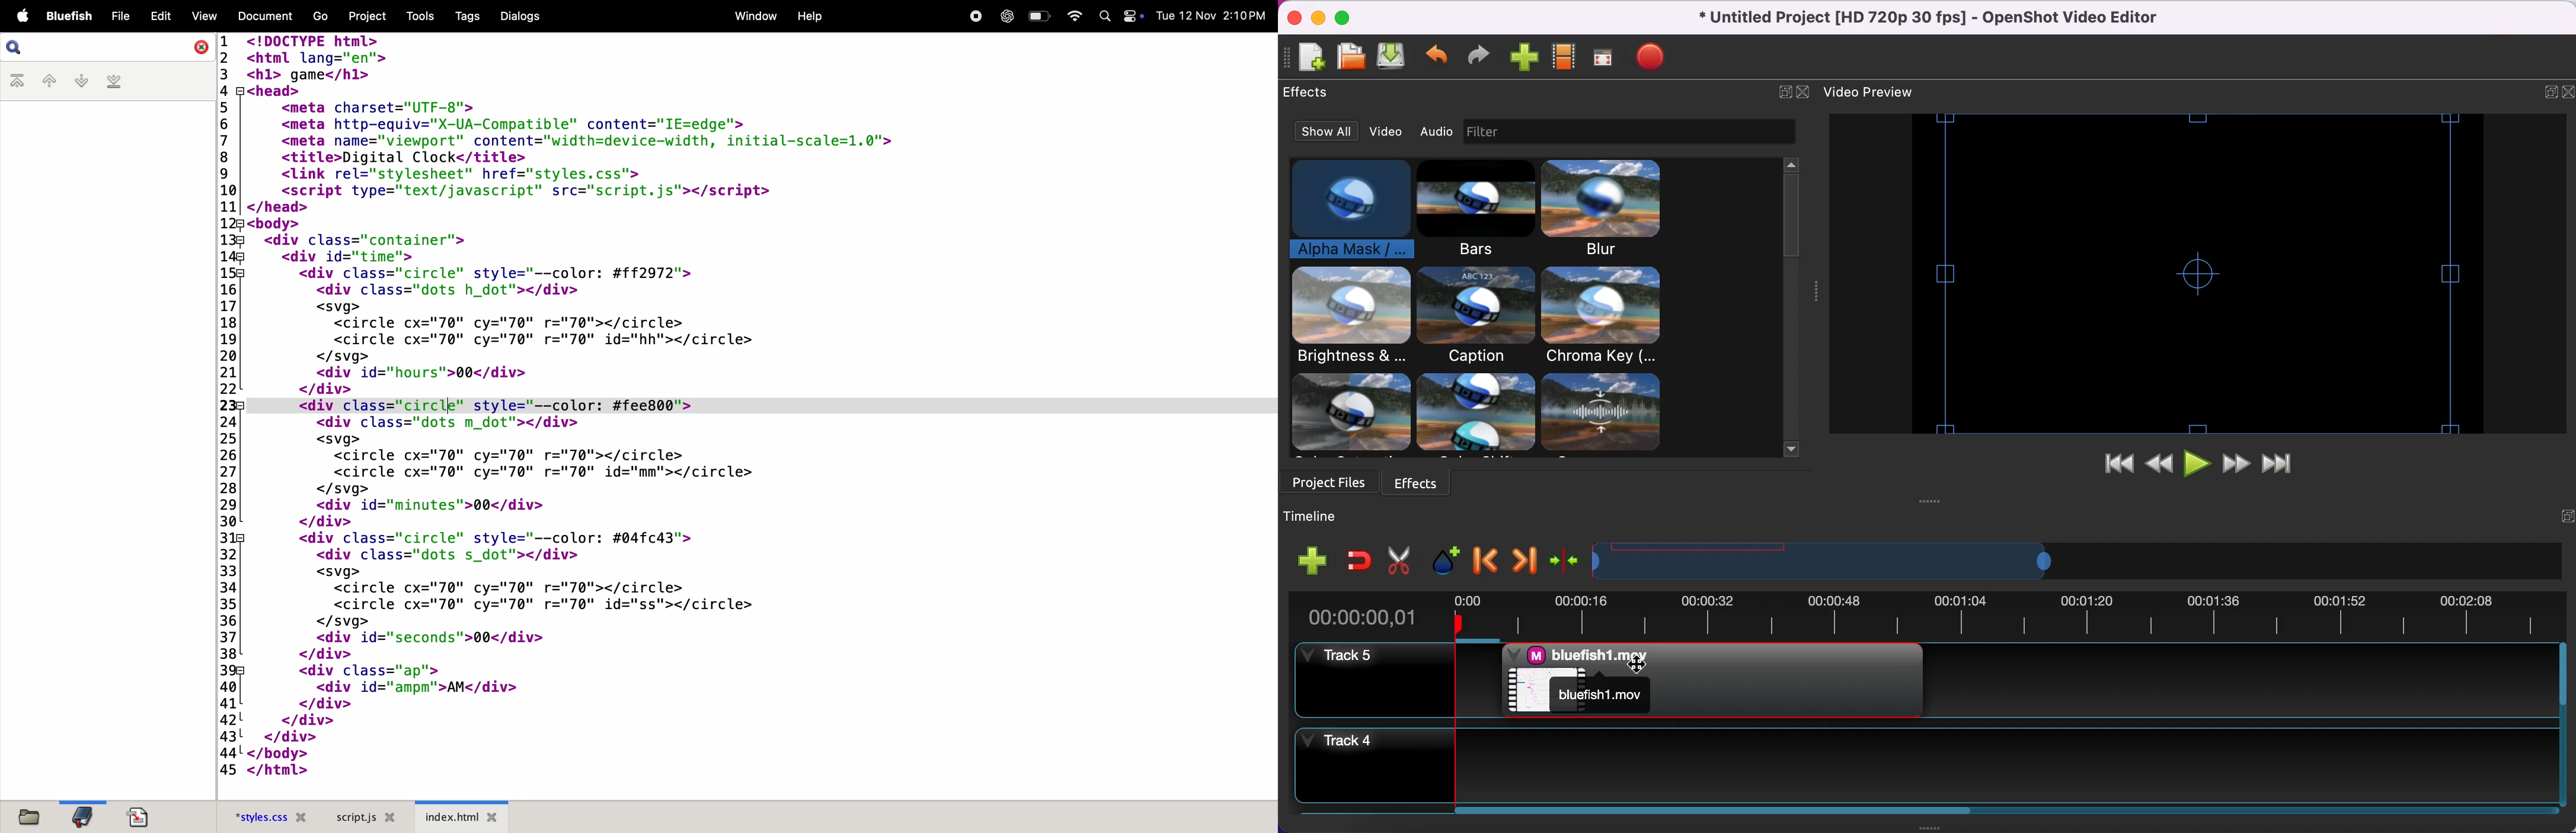  What do you see at coordinates (1487, 132) in the screenshot?
I see `image` at bounding box center [1487, 132].